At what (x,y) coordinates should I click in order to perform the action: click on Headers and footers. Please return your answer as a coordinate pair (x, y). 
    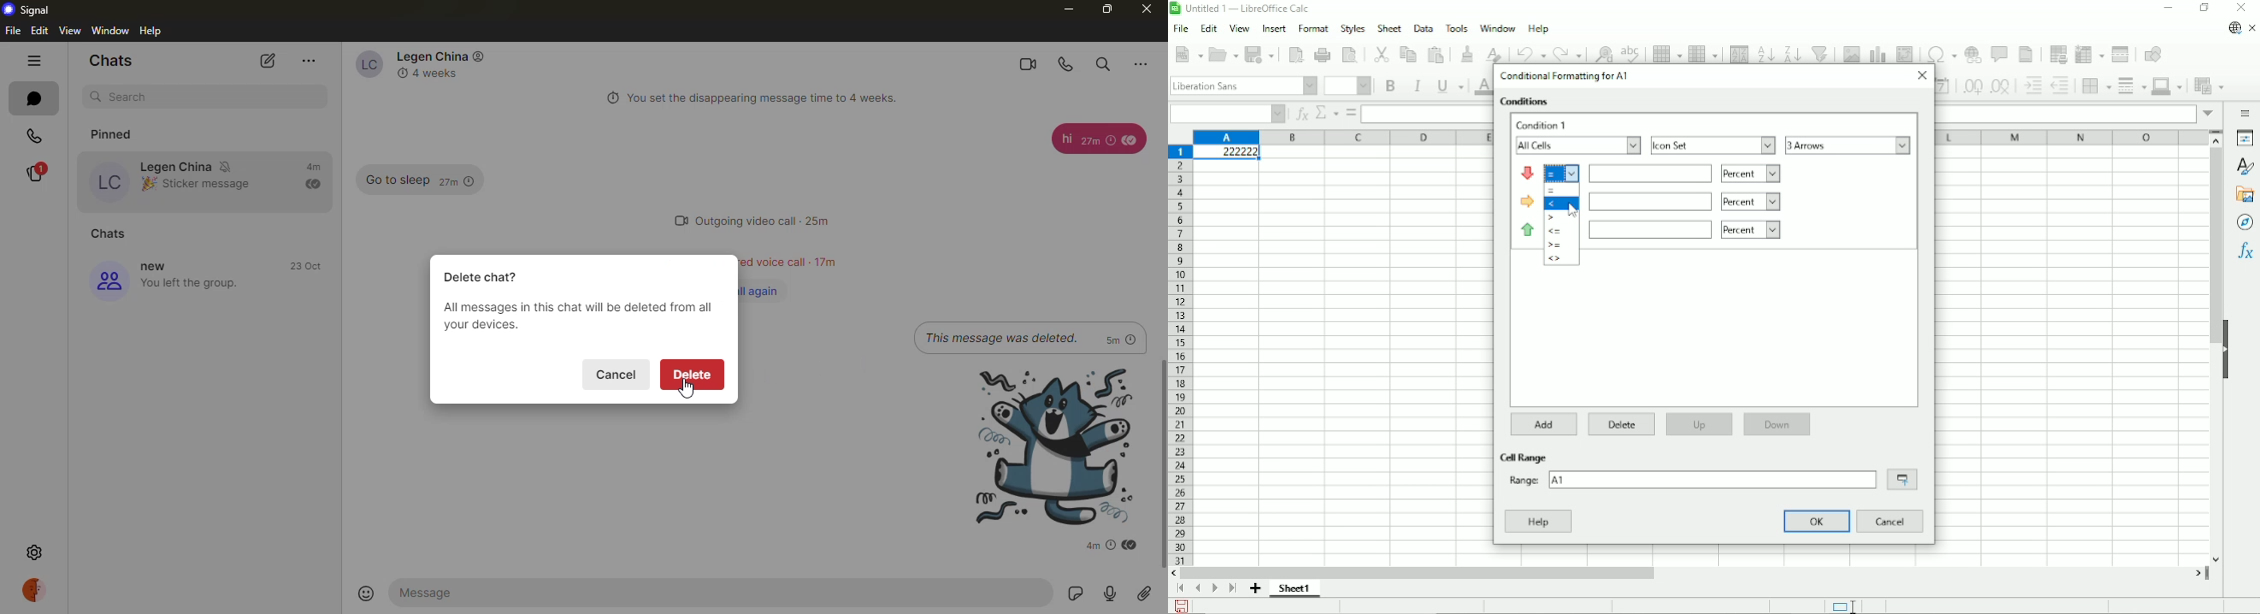
    Looking at the image, I should click on (2027, 54).